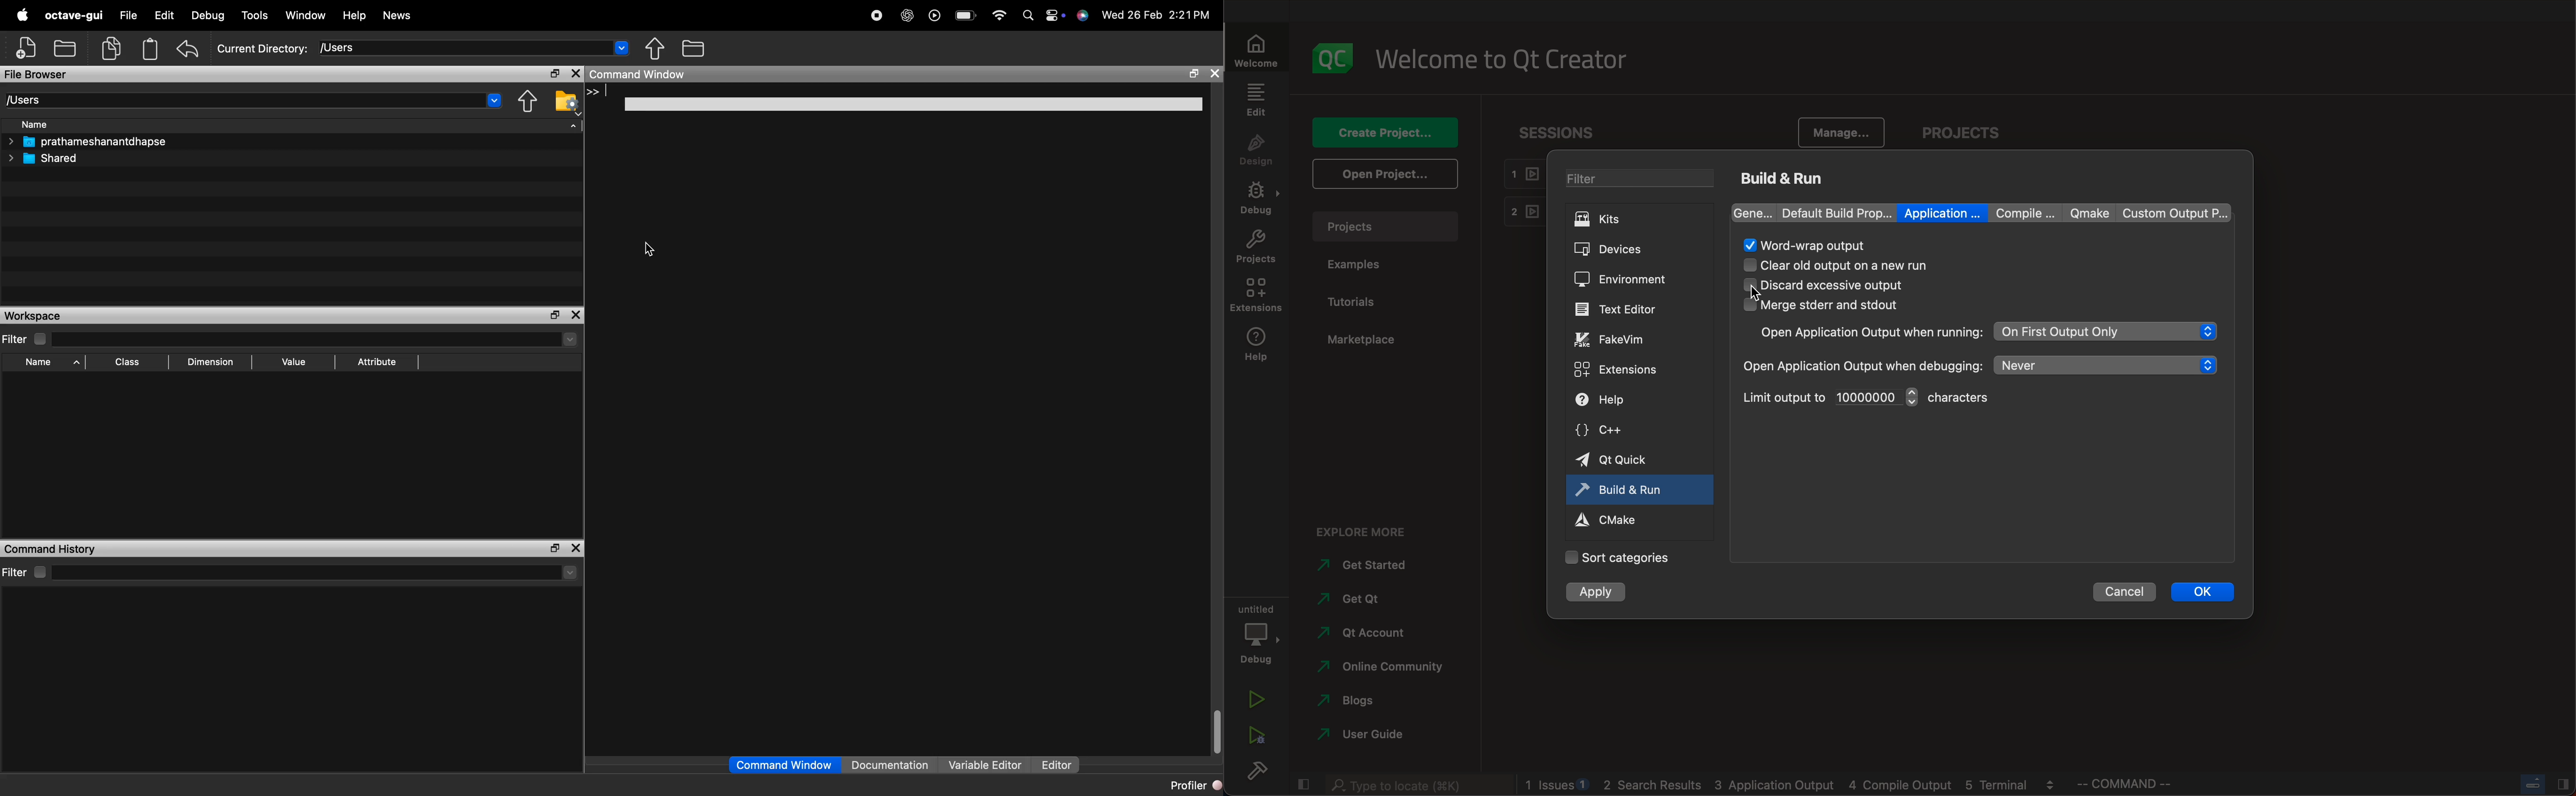 This screenshot has width=2576, height=812. Describe the element at coordinates (24, 338) in the screenshot. I see `Filter` at that location.